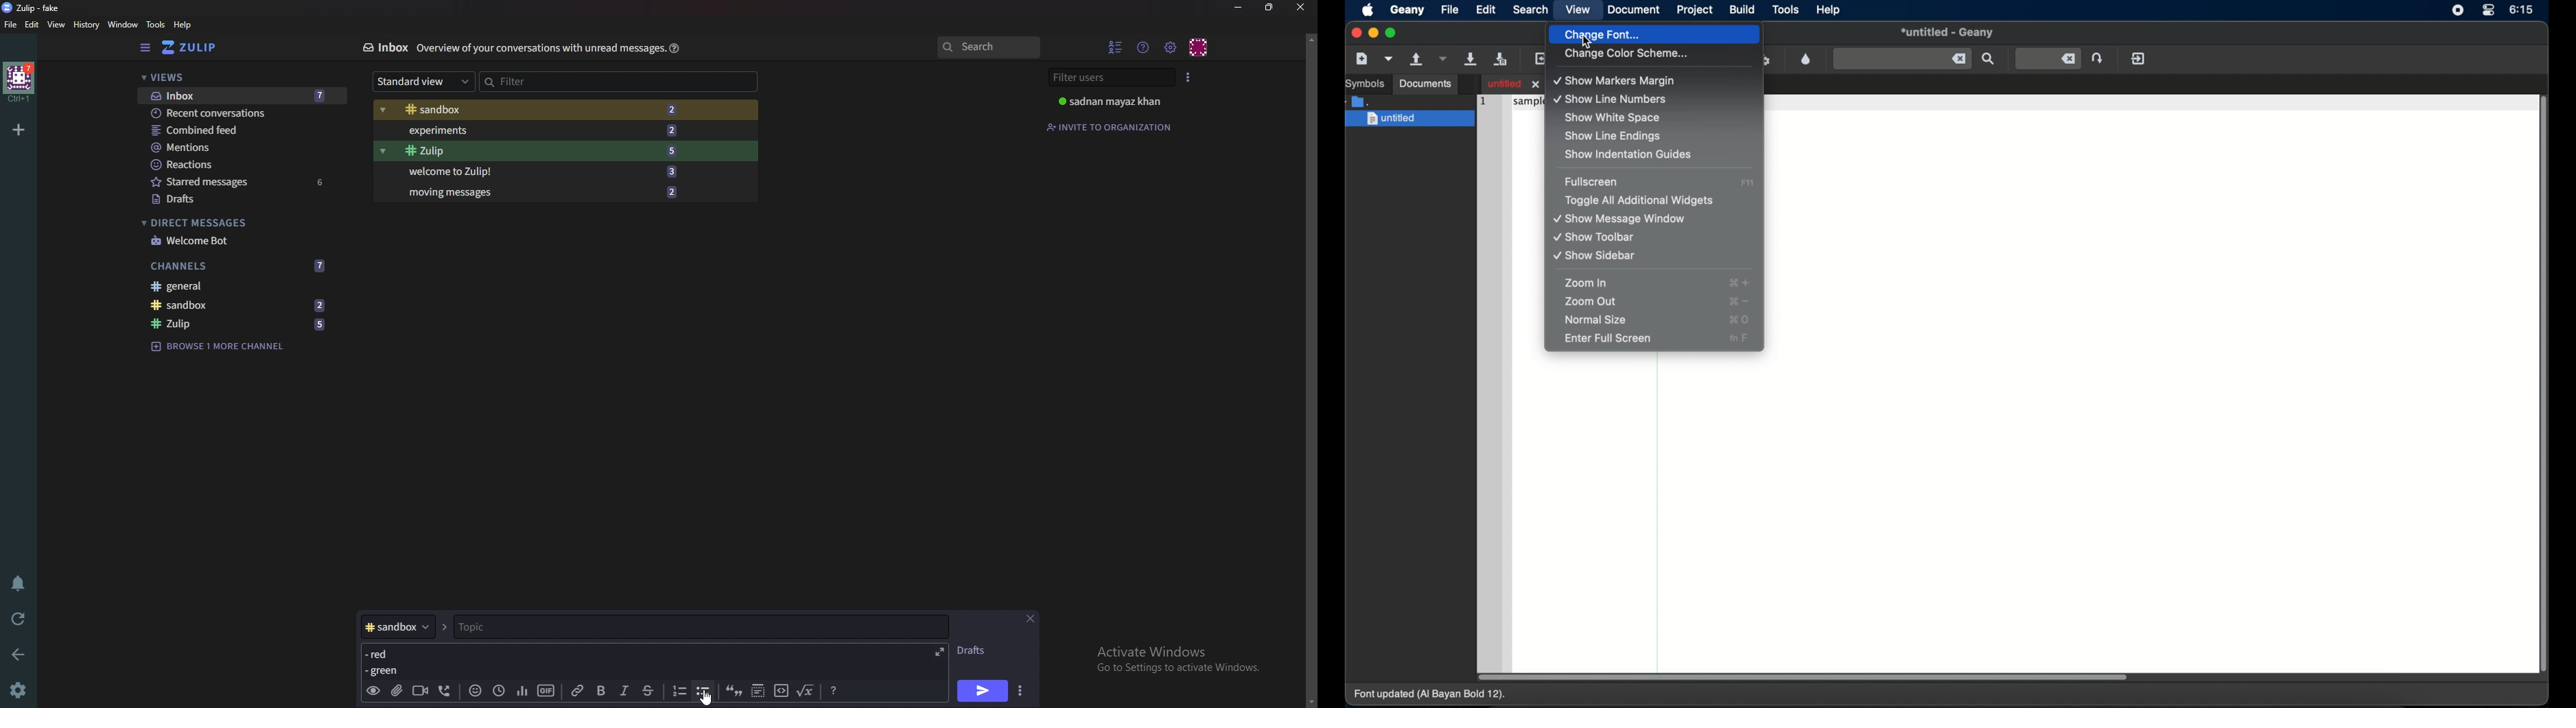  Describe the element at coordinates (498, 691) in the screenshot. I see `Global time` at that location.